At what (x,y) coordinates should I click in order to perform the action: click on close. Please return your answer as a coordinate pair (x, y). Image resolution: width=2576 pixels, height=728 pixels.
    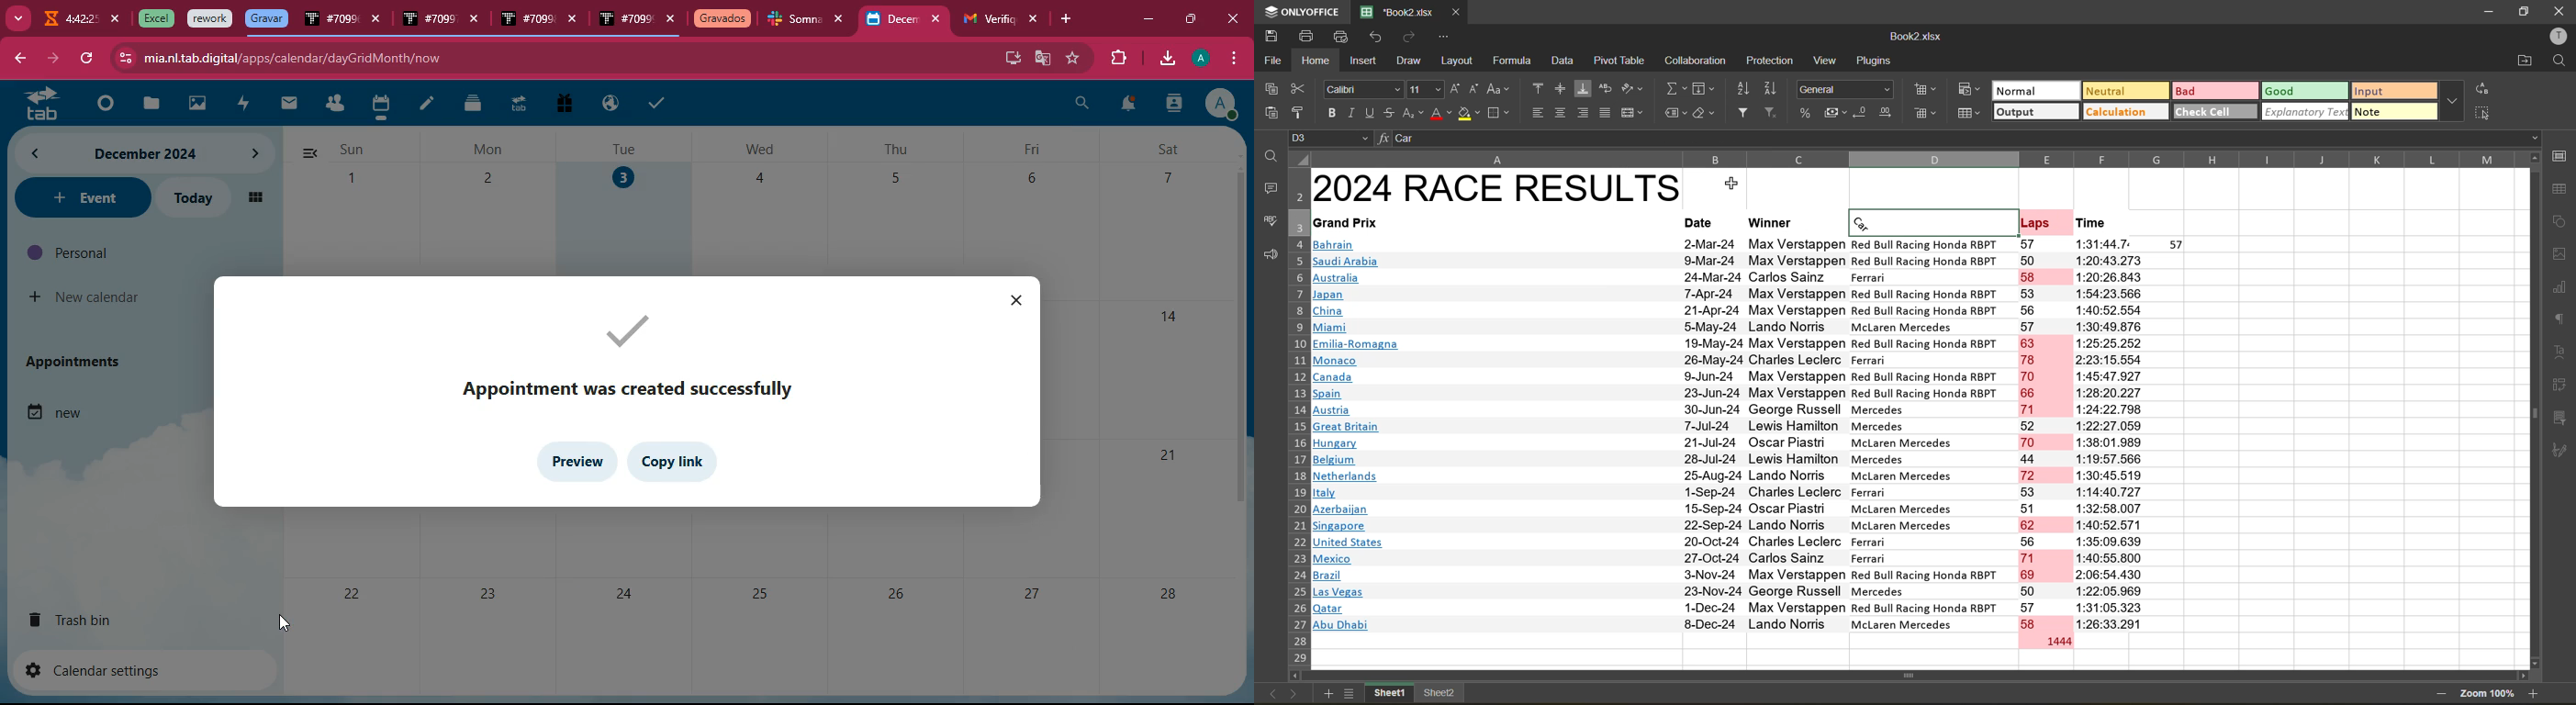
    Looking at the image, I should click on (117, 19).